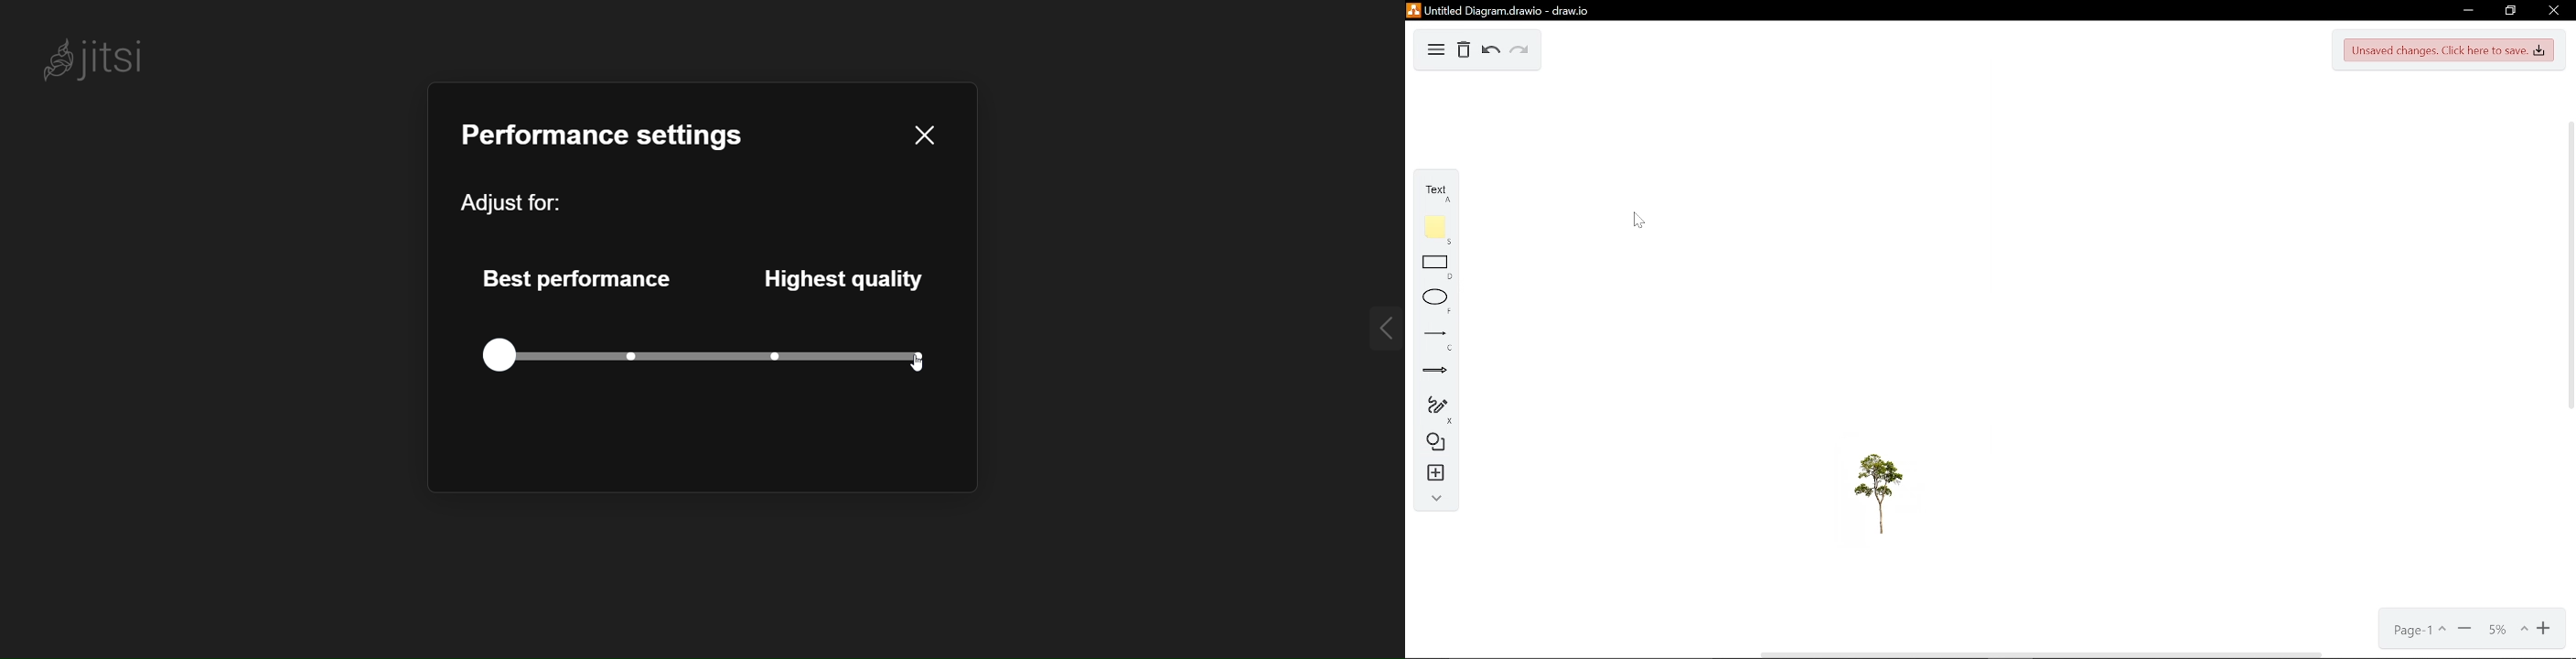 This screenshot has width=2576, height=672. Describe the element at coordinates (1430, 474) in the screenshot. I see `Insert` at that location.